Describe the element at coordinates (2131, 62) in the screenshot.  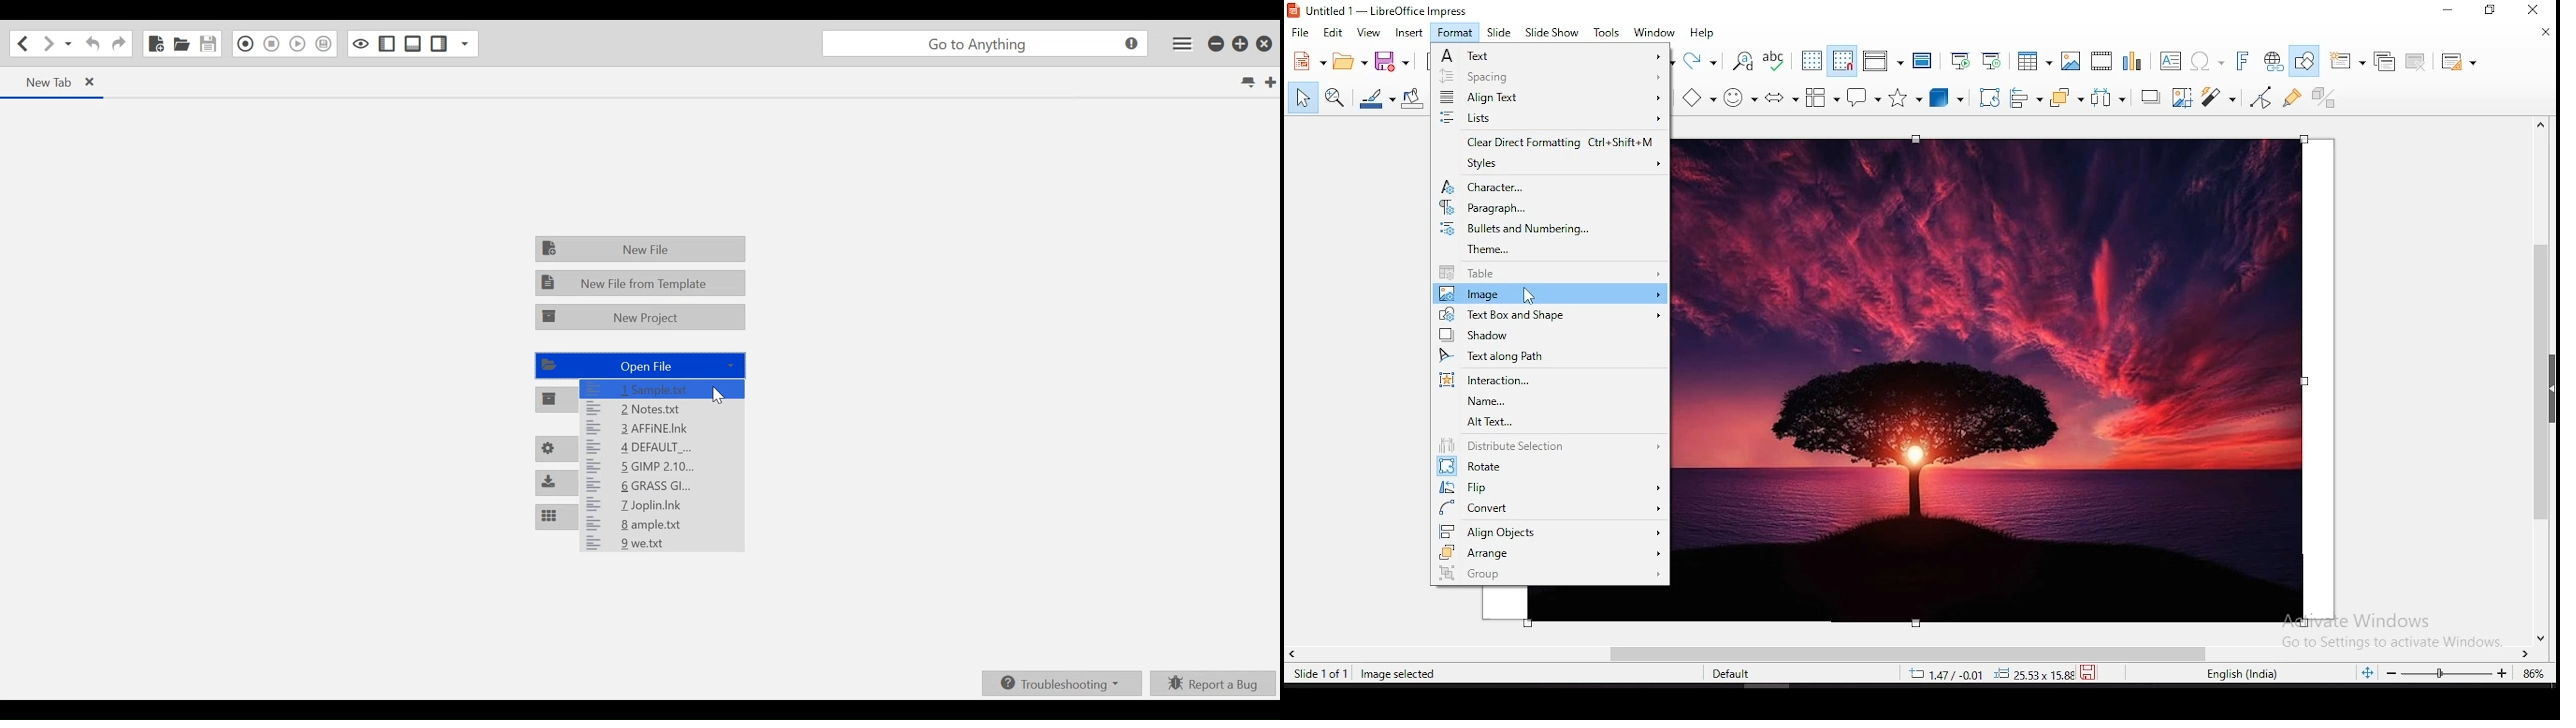
I see `insert chart` at that location.